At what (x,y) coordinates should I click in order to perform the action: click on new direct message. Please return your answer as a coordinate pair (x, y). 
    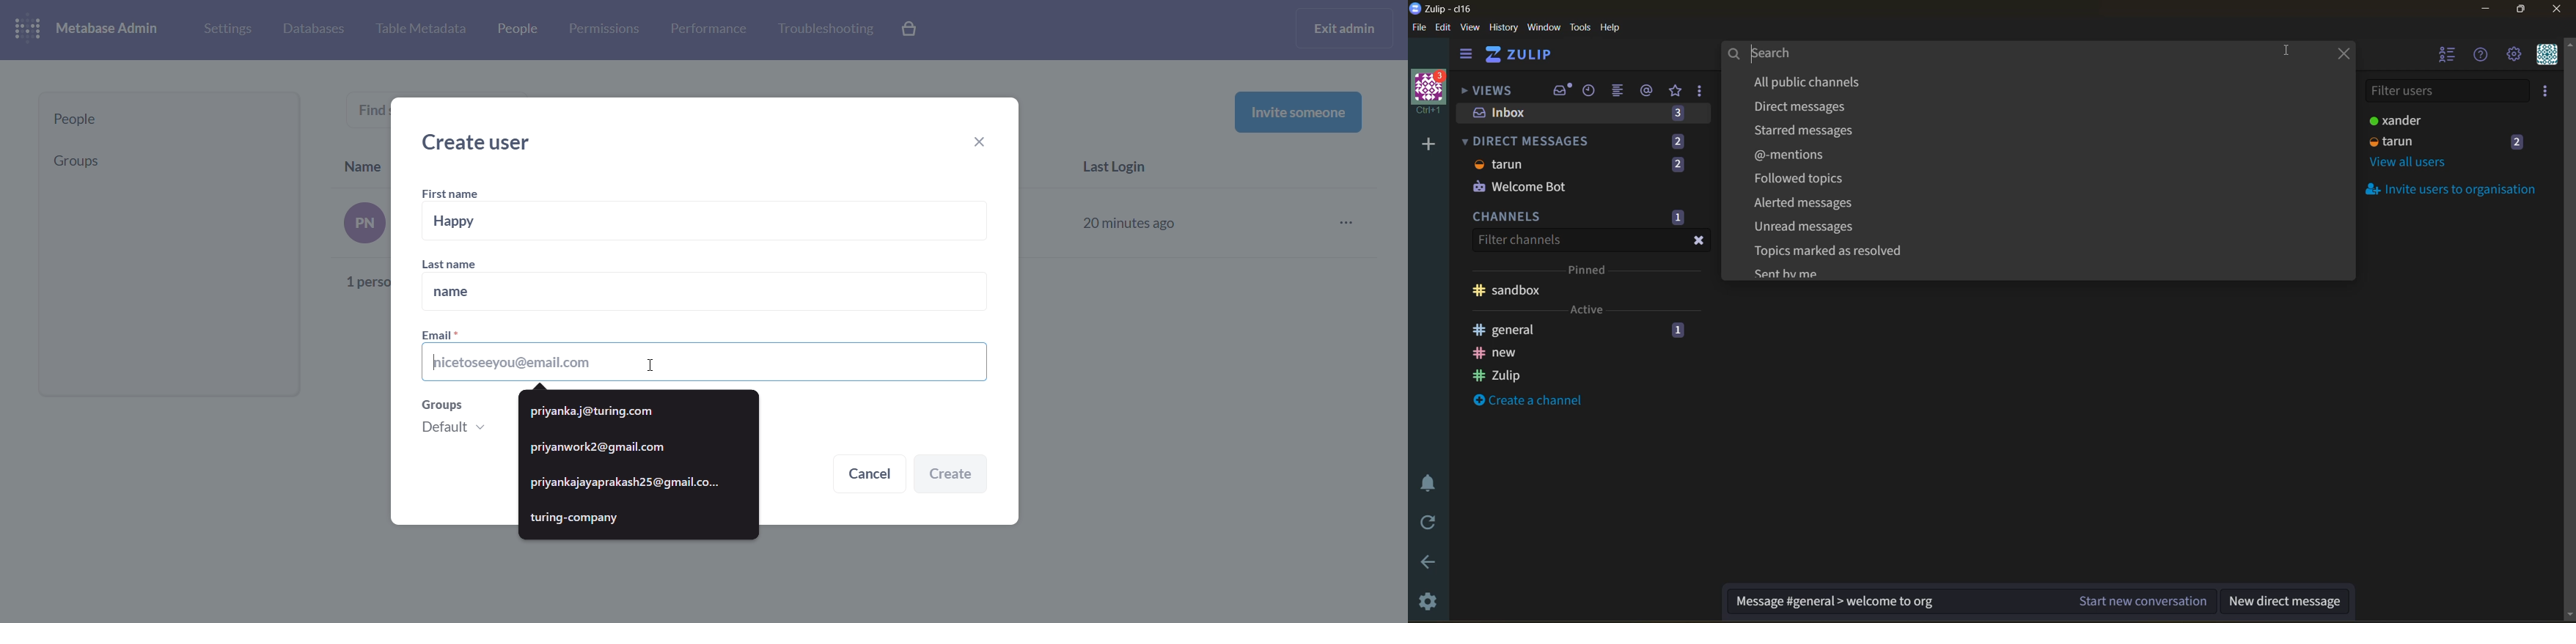
    Looking at the image, I should click on (2284, 602).